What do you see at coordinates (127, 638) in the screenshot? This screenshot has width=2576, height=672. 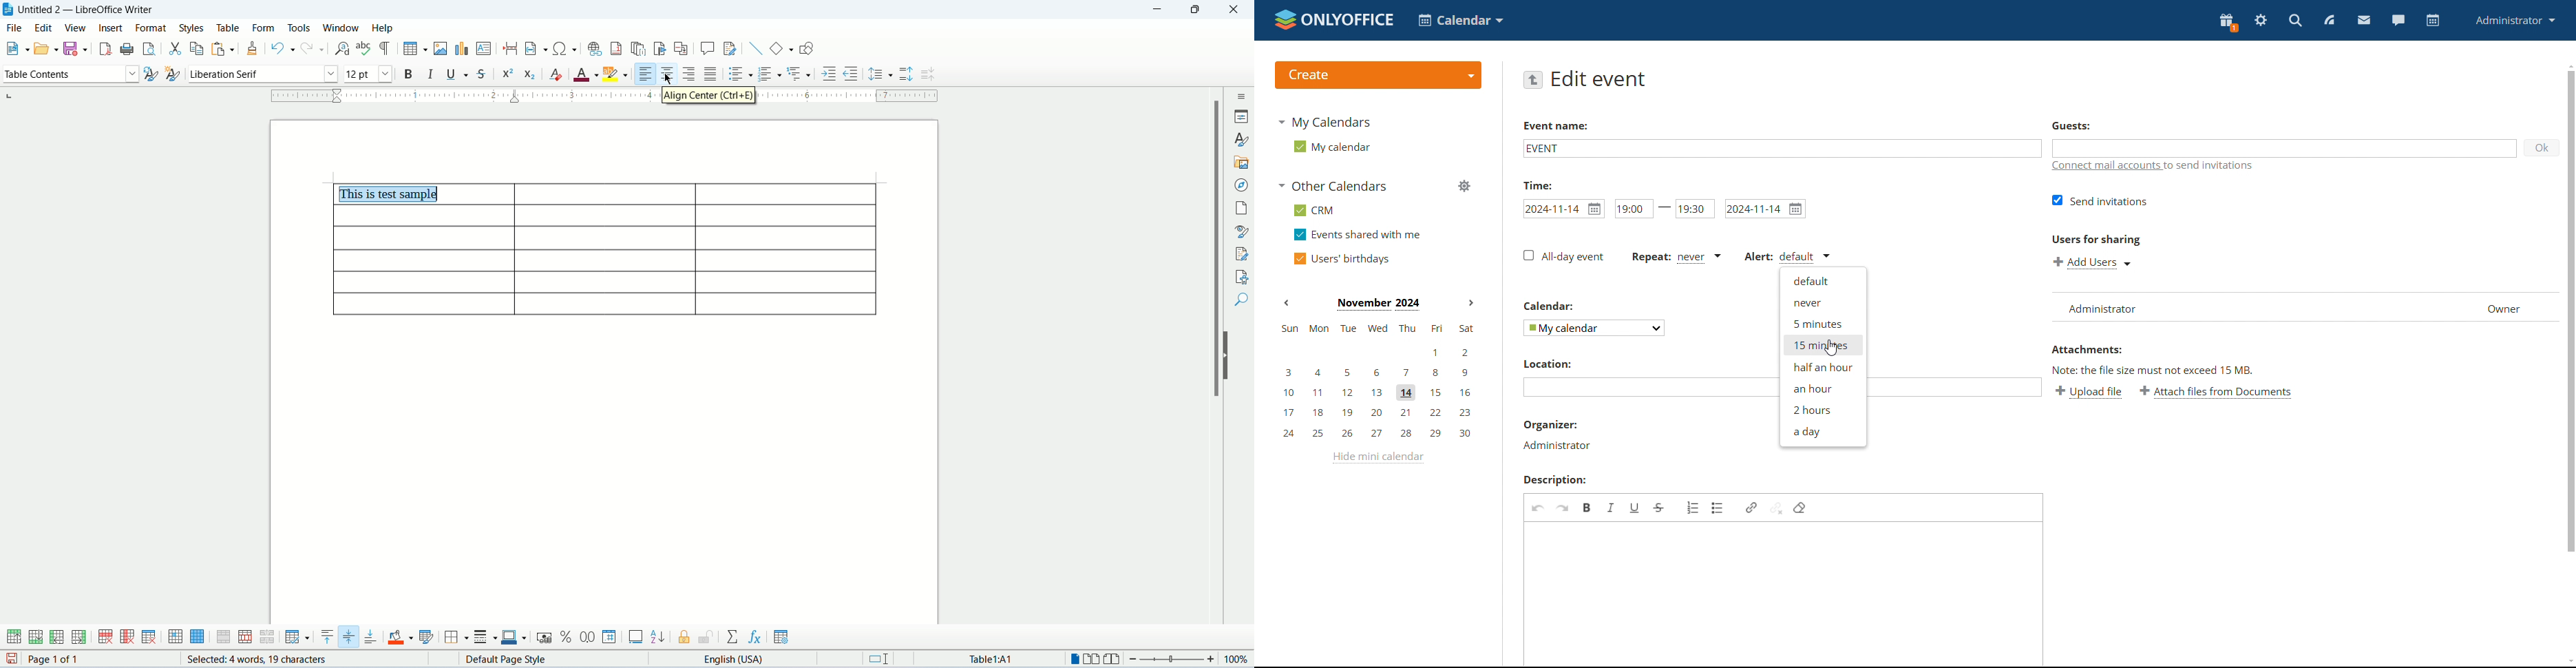 I see `delete column` at bounding box center [127, 638].